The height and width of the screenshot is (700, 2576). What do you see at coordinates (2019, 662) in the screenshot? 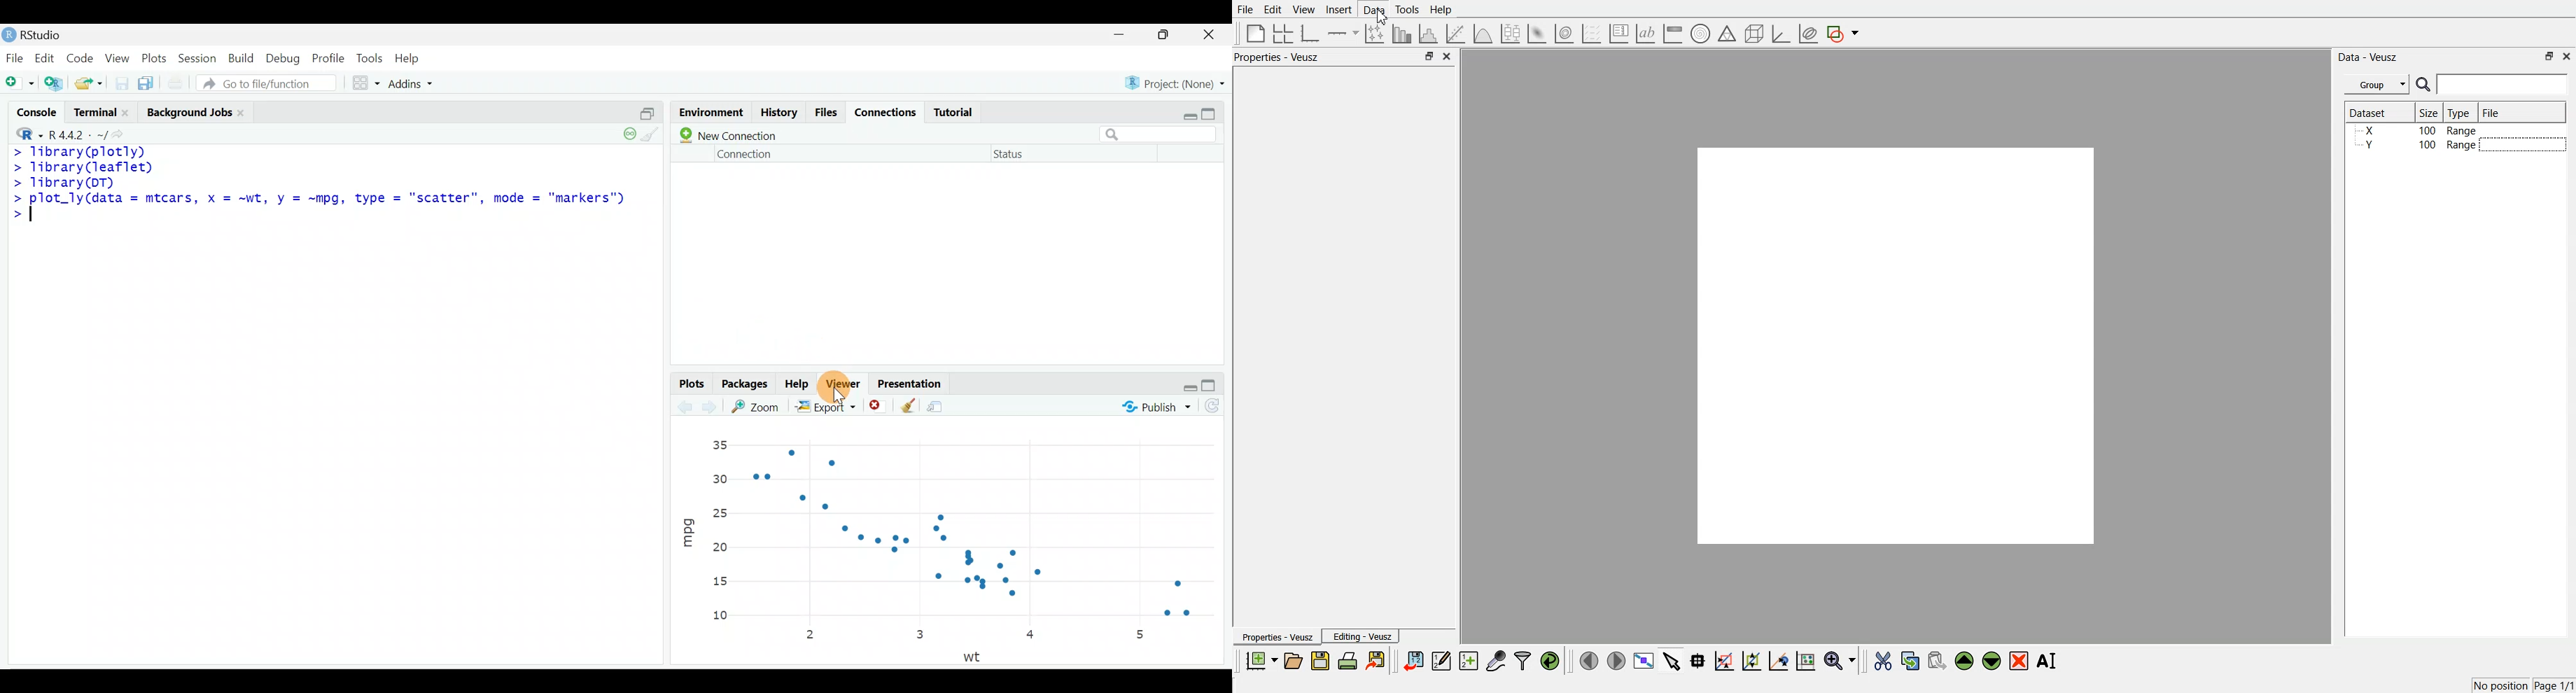
I see `Remove the selected widget` at bounding box center [2019, 662].